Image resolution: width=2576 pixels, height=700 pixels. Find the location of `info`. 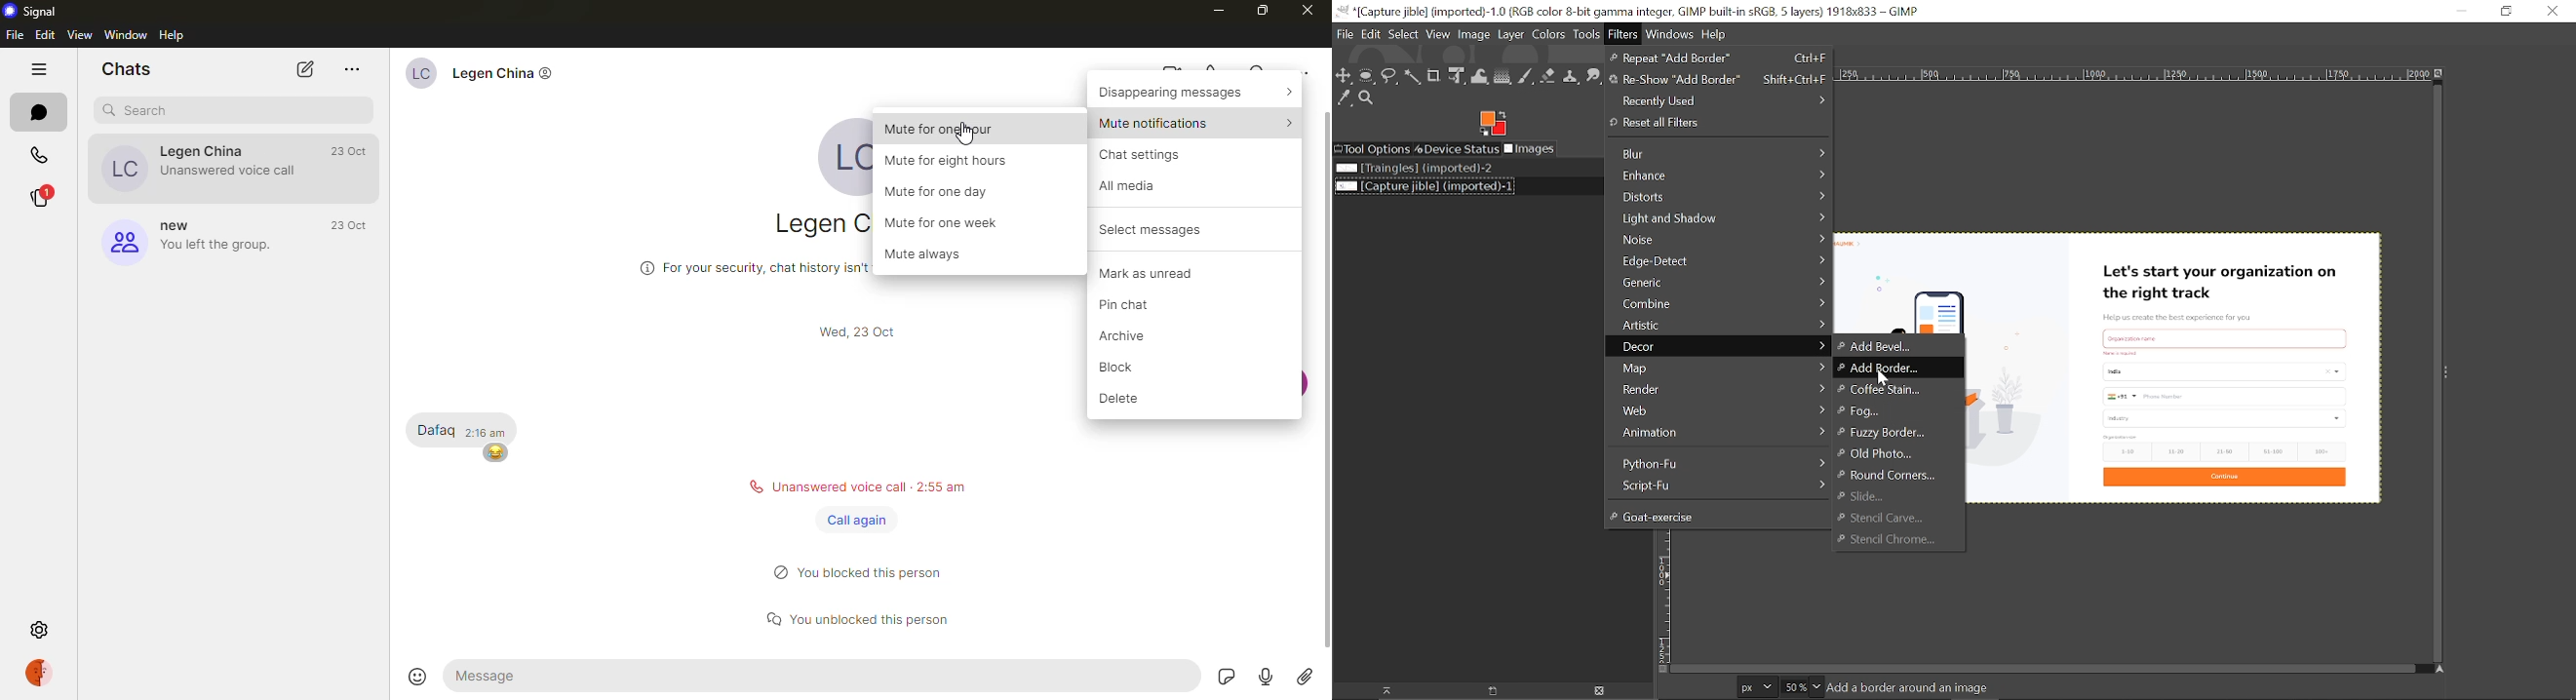

info is located at coordinates (747, 265).